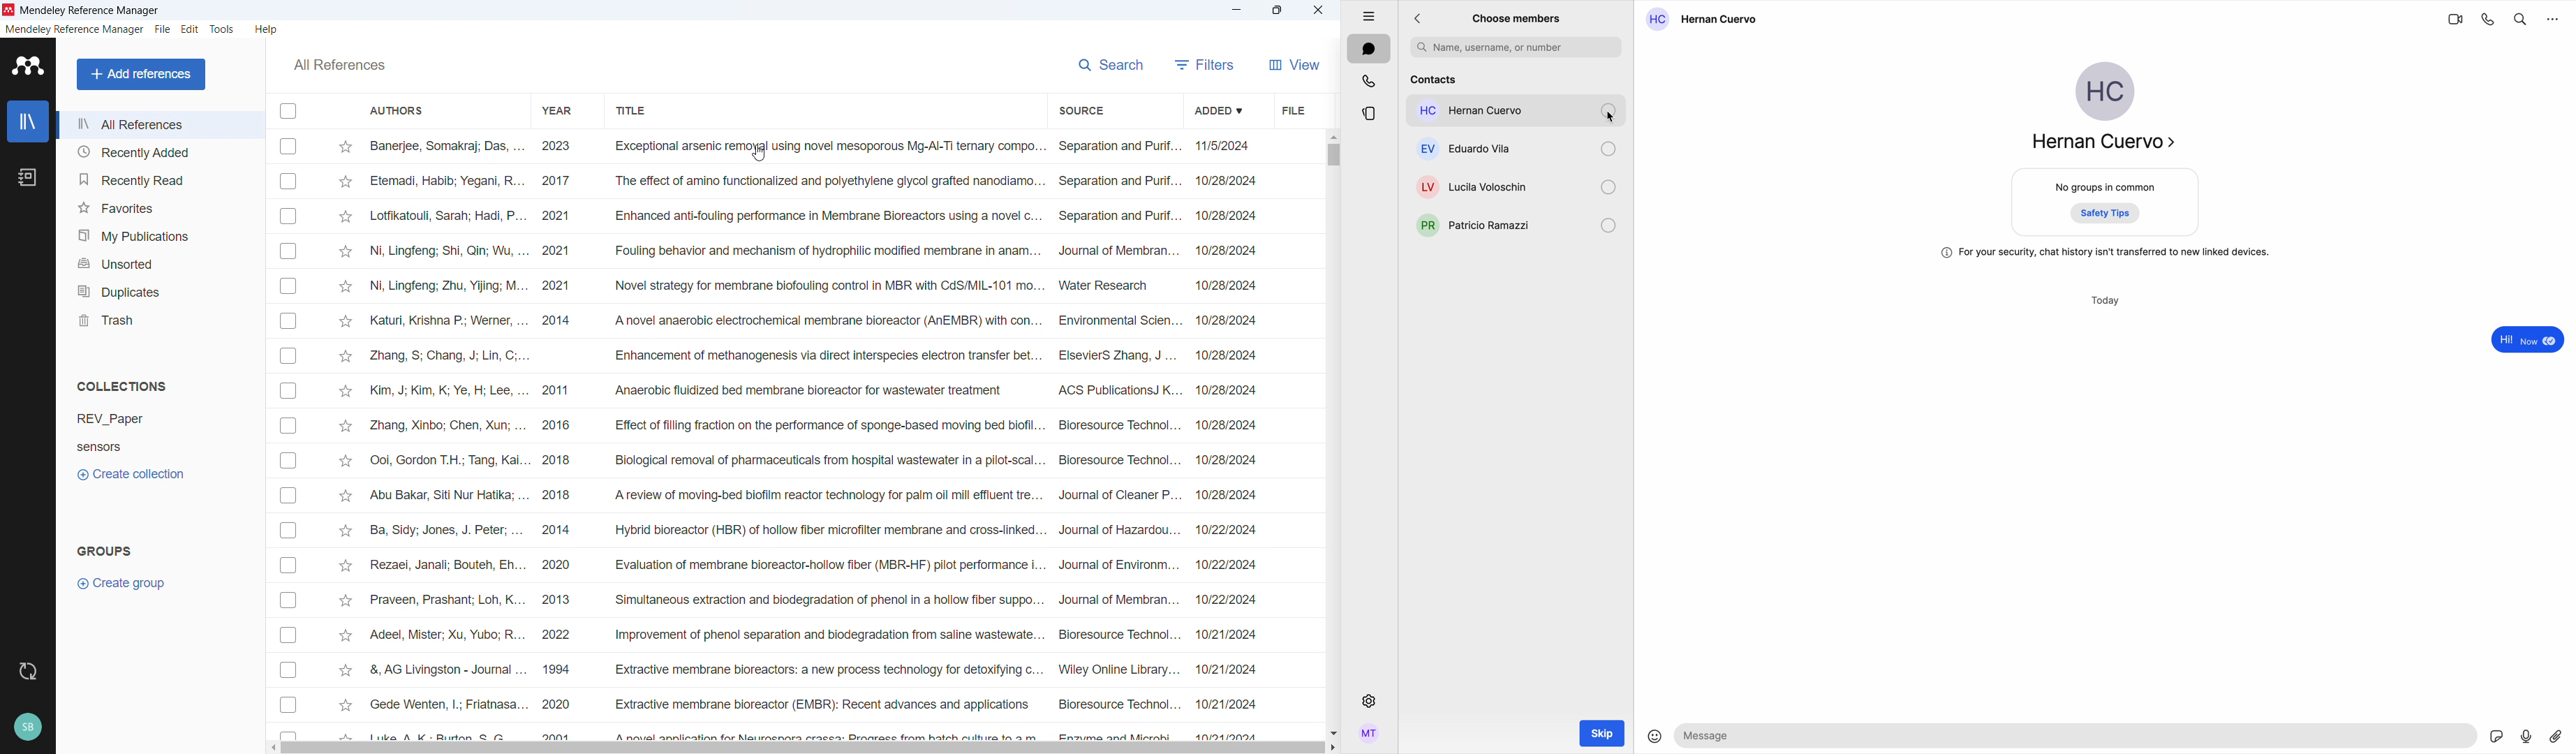 This screenshot has height=756, width=2576. I want to click on filters, so click(1206, 65).